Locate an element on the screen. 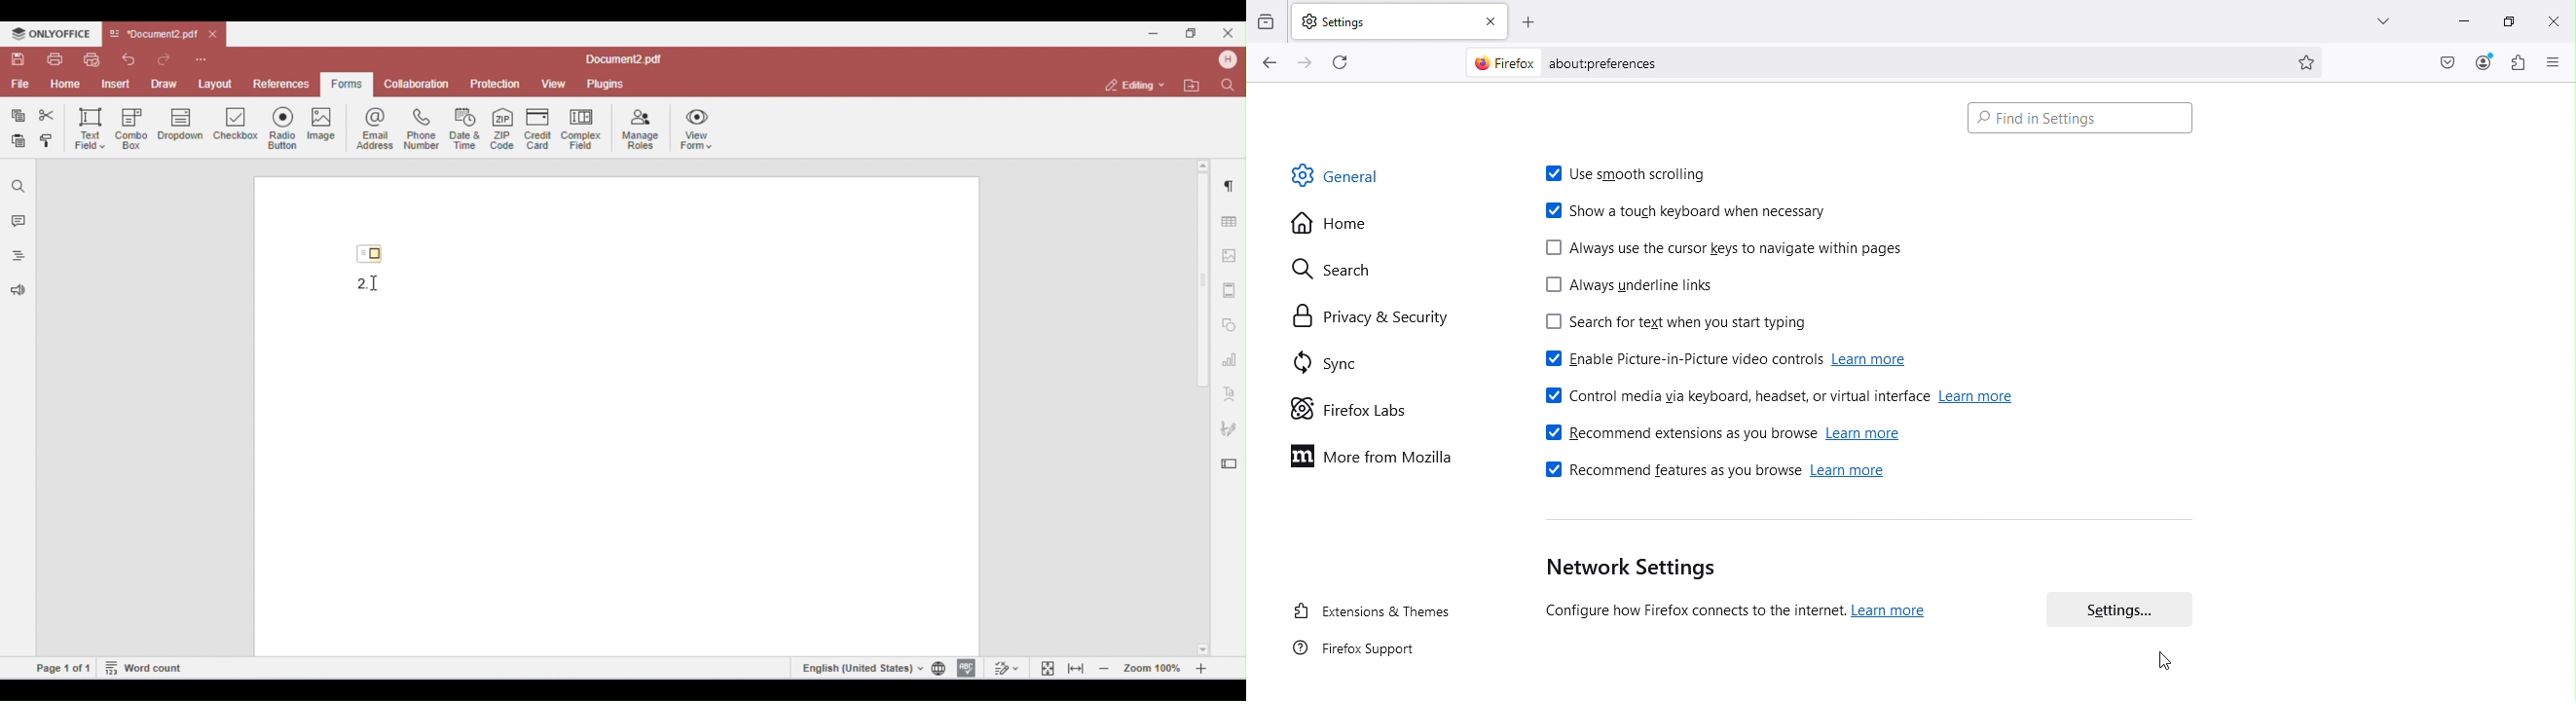 Image resolution: width=2576 pixels, height=728 pixels. Bookmark this page is located at coordinates (2310, 64).